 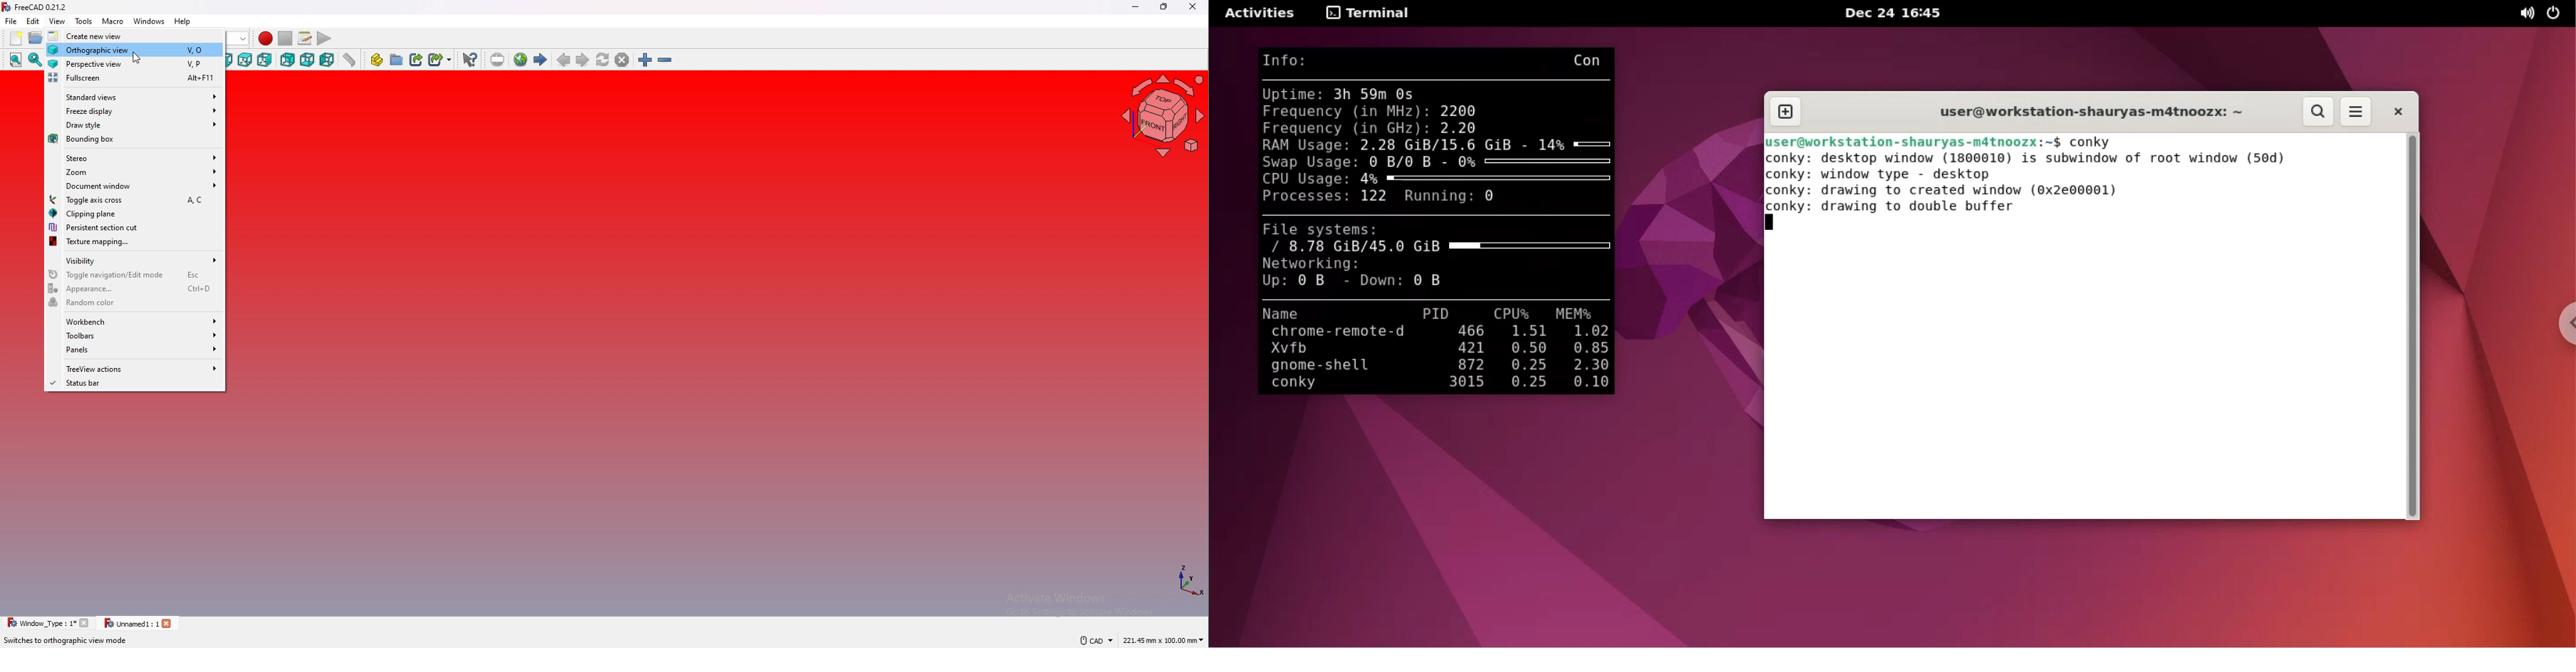 I want to click on record macros, so click(x=266, y=38).